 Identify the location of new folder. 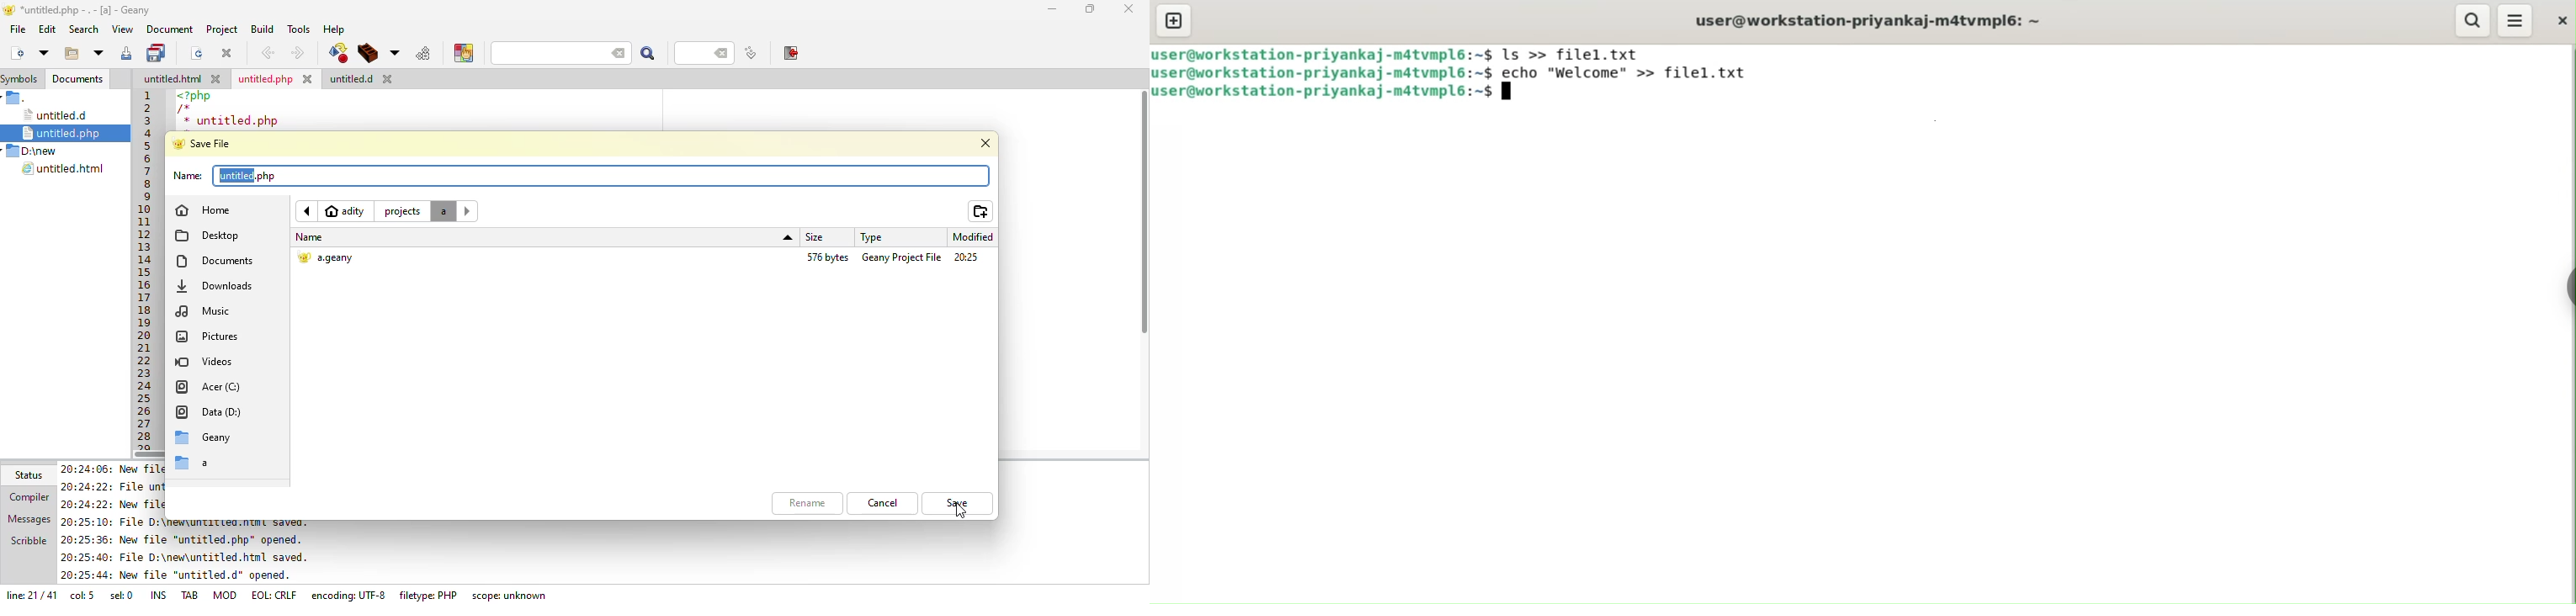
(981, 212).